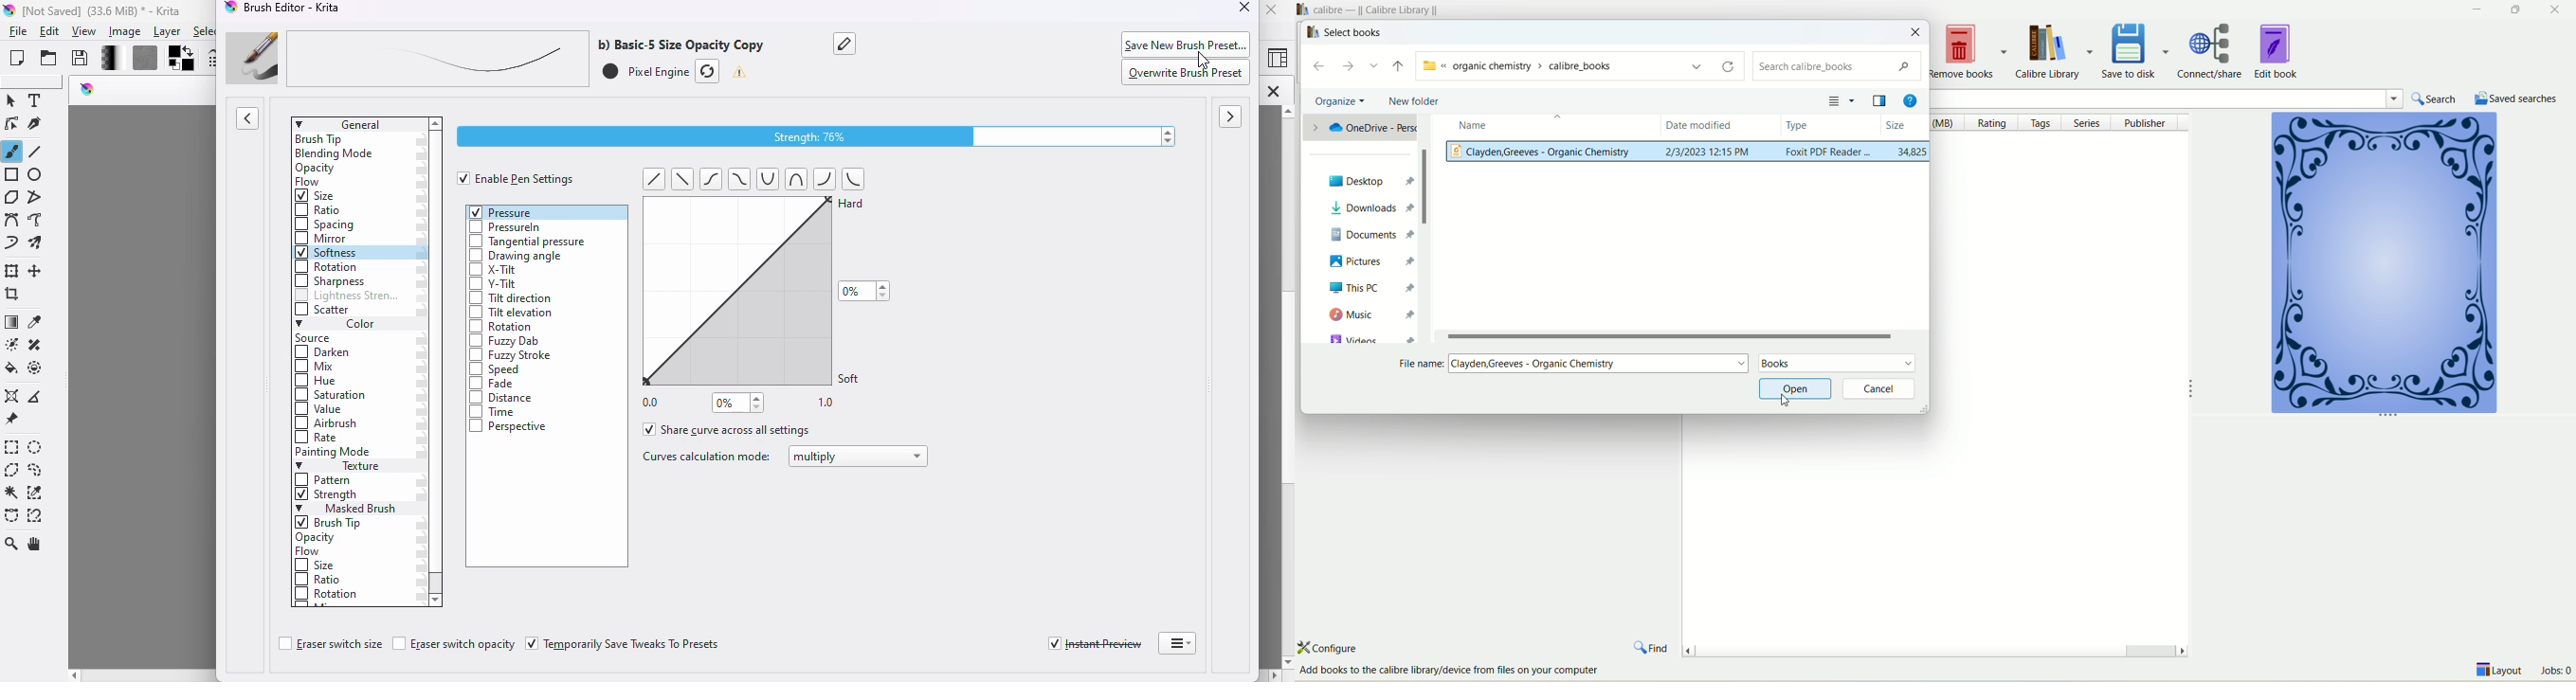  What do you see at coordinates (728, 429) in the screenshot?
I see `share curve across all settings` at bounding box center [728, 429].